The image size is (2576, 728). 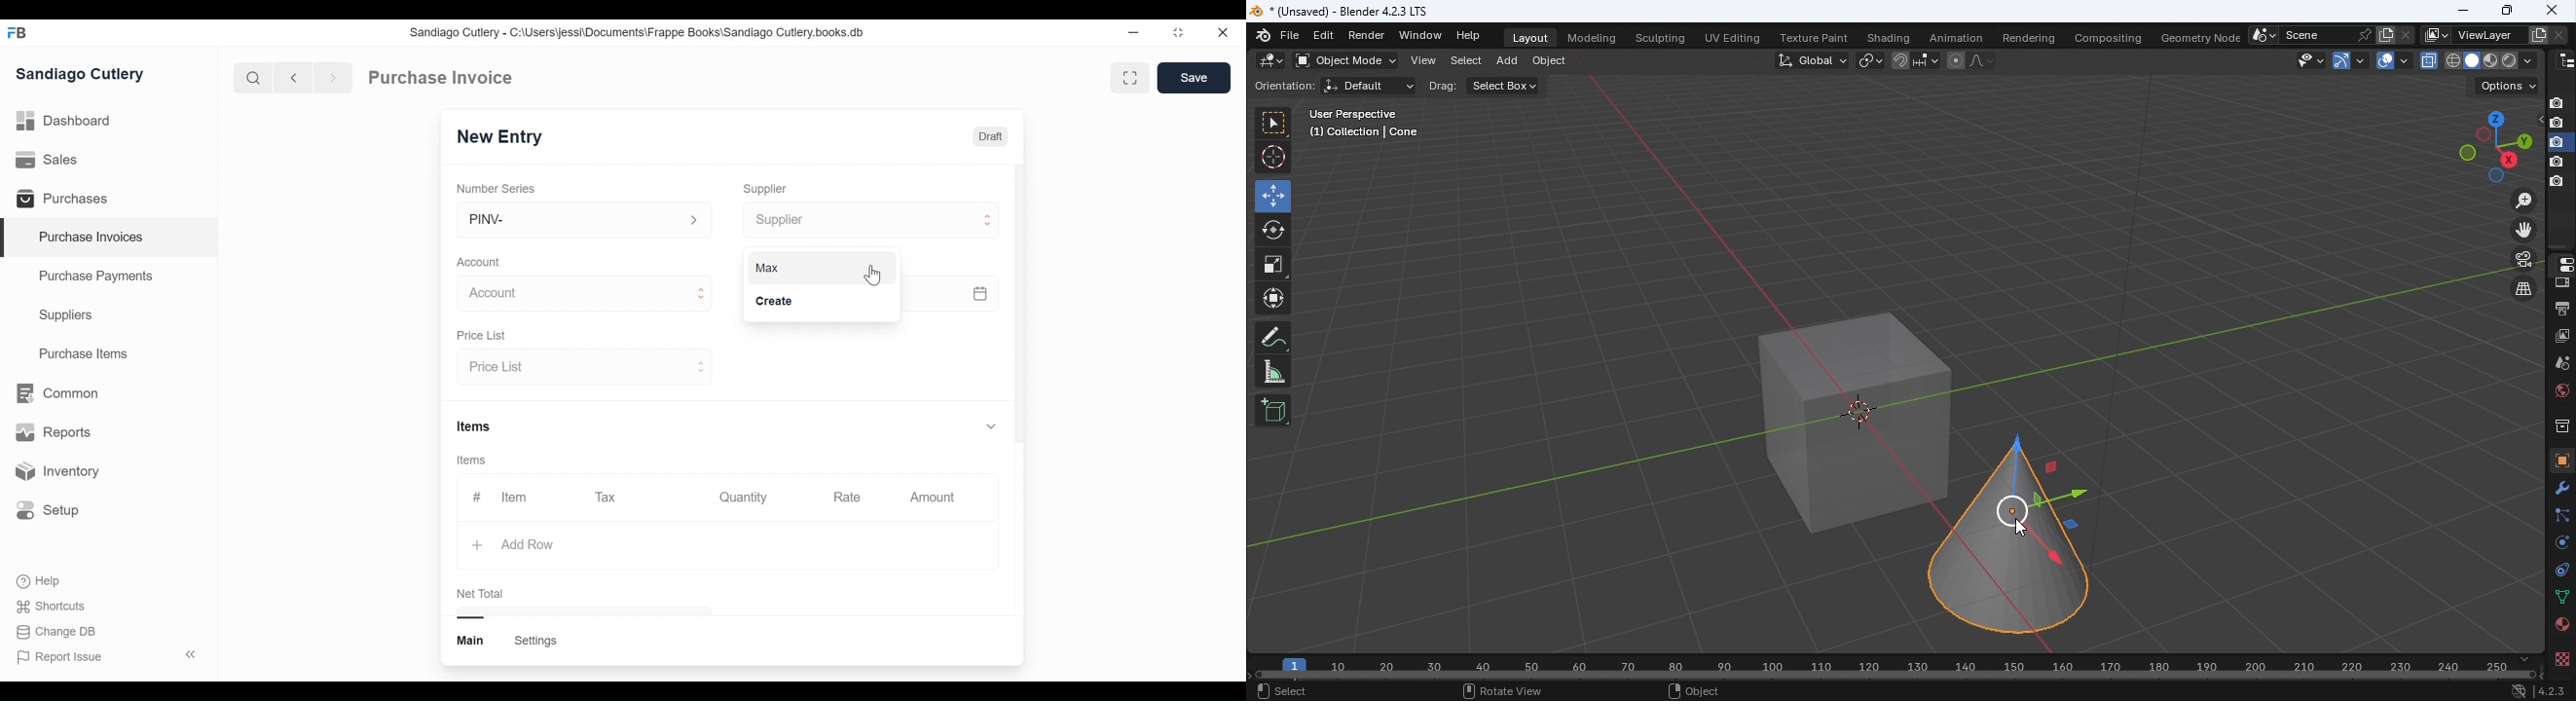 I want to click on Inventory, so click(x=56, y=472).